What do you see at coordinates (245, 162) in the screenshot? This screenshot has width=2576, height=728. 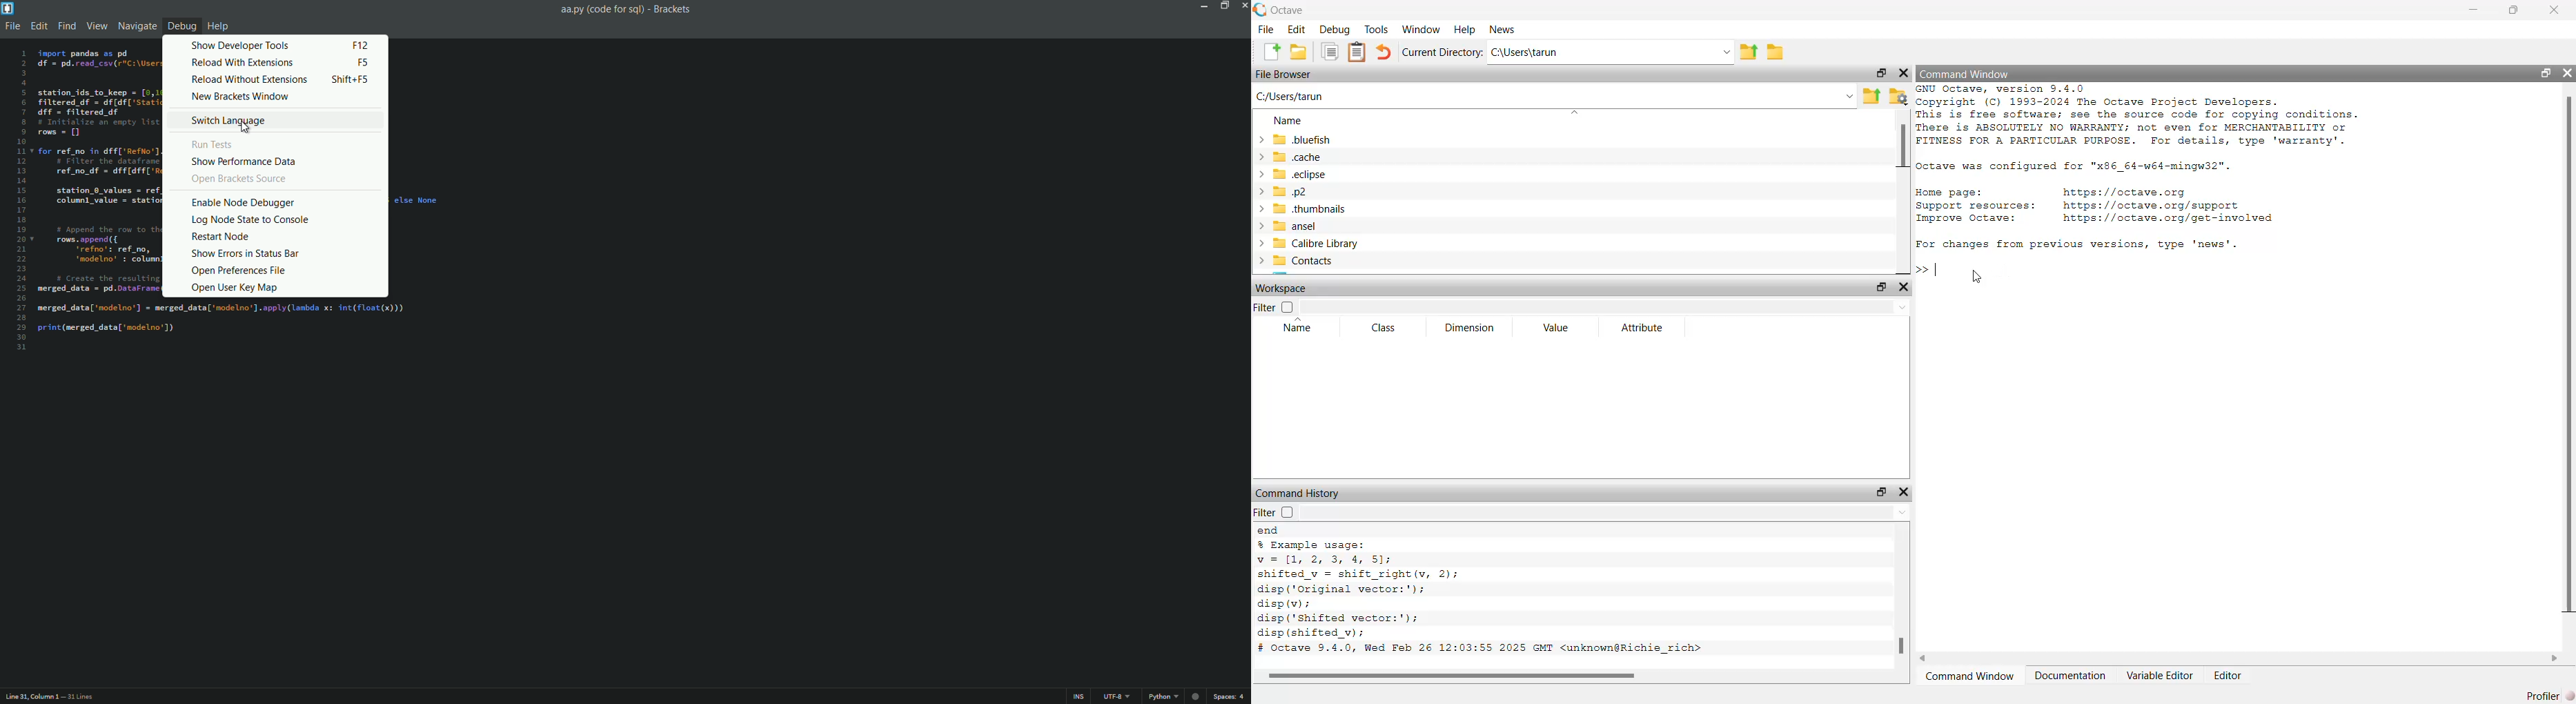 I see `show performance data` at bounding box center [245, 162].